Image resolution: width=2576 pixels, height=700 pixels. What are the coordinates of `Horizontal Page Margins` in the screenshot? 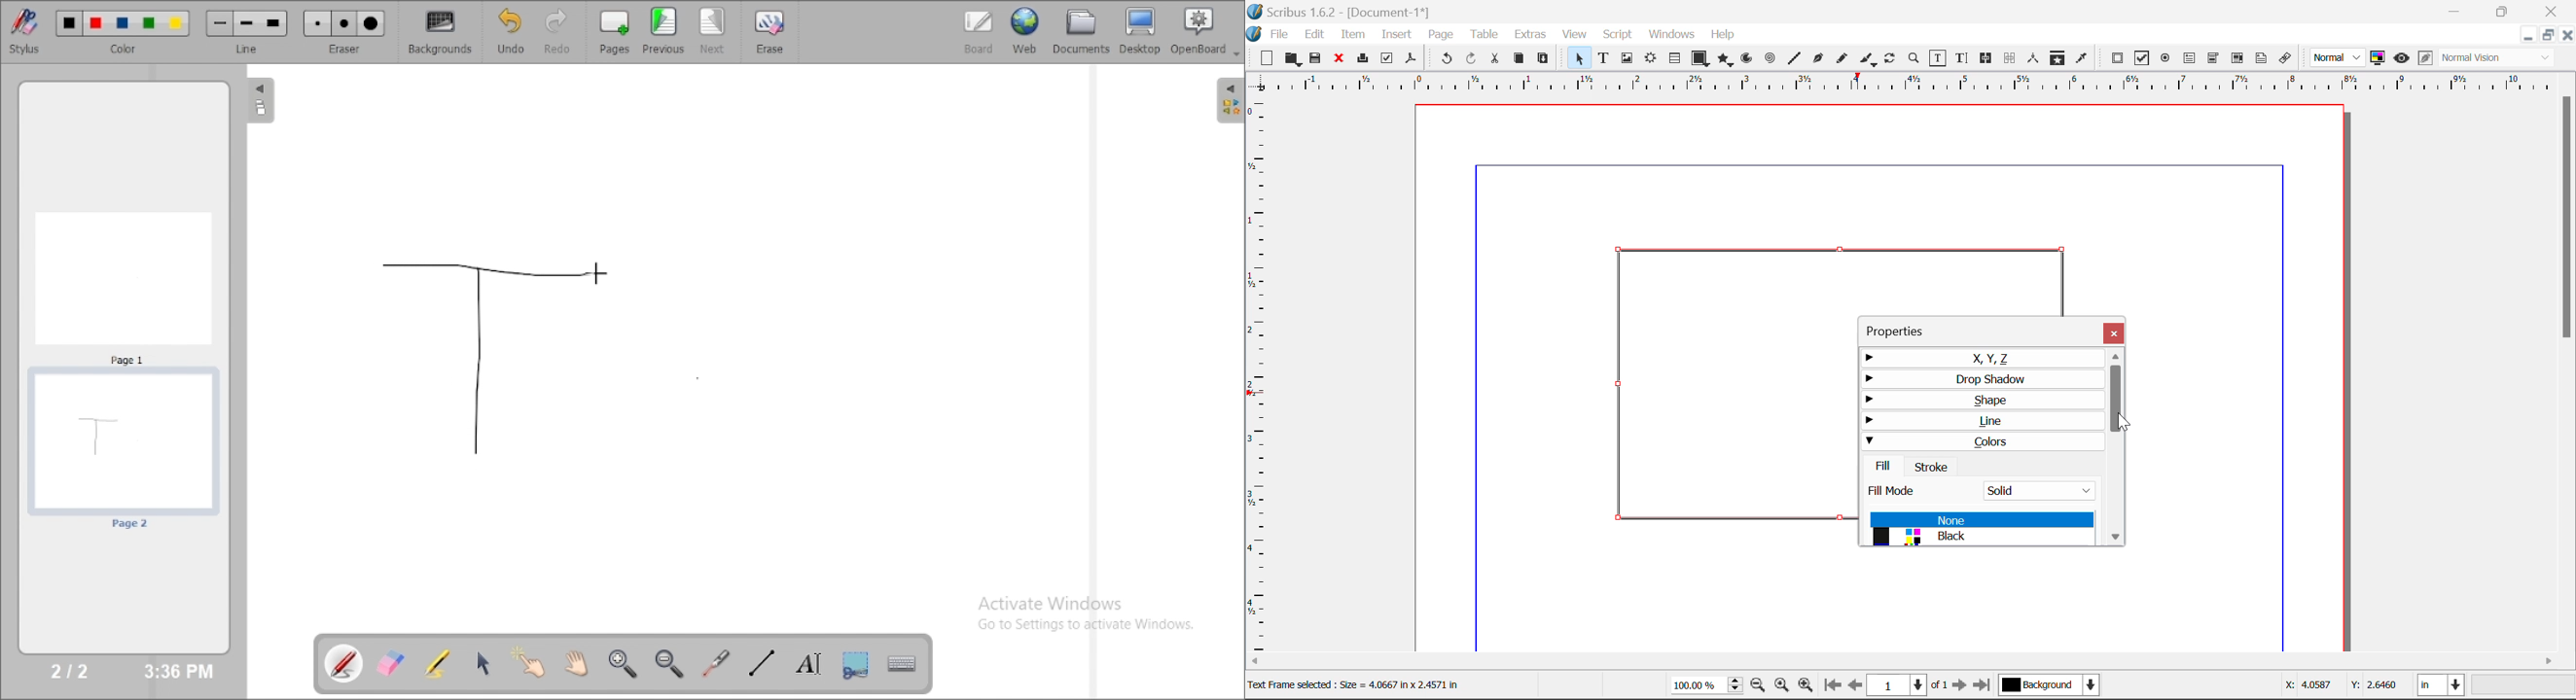 It's located at (1260, 376).